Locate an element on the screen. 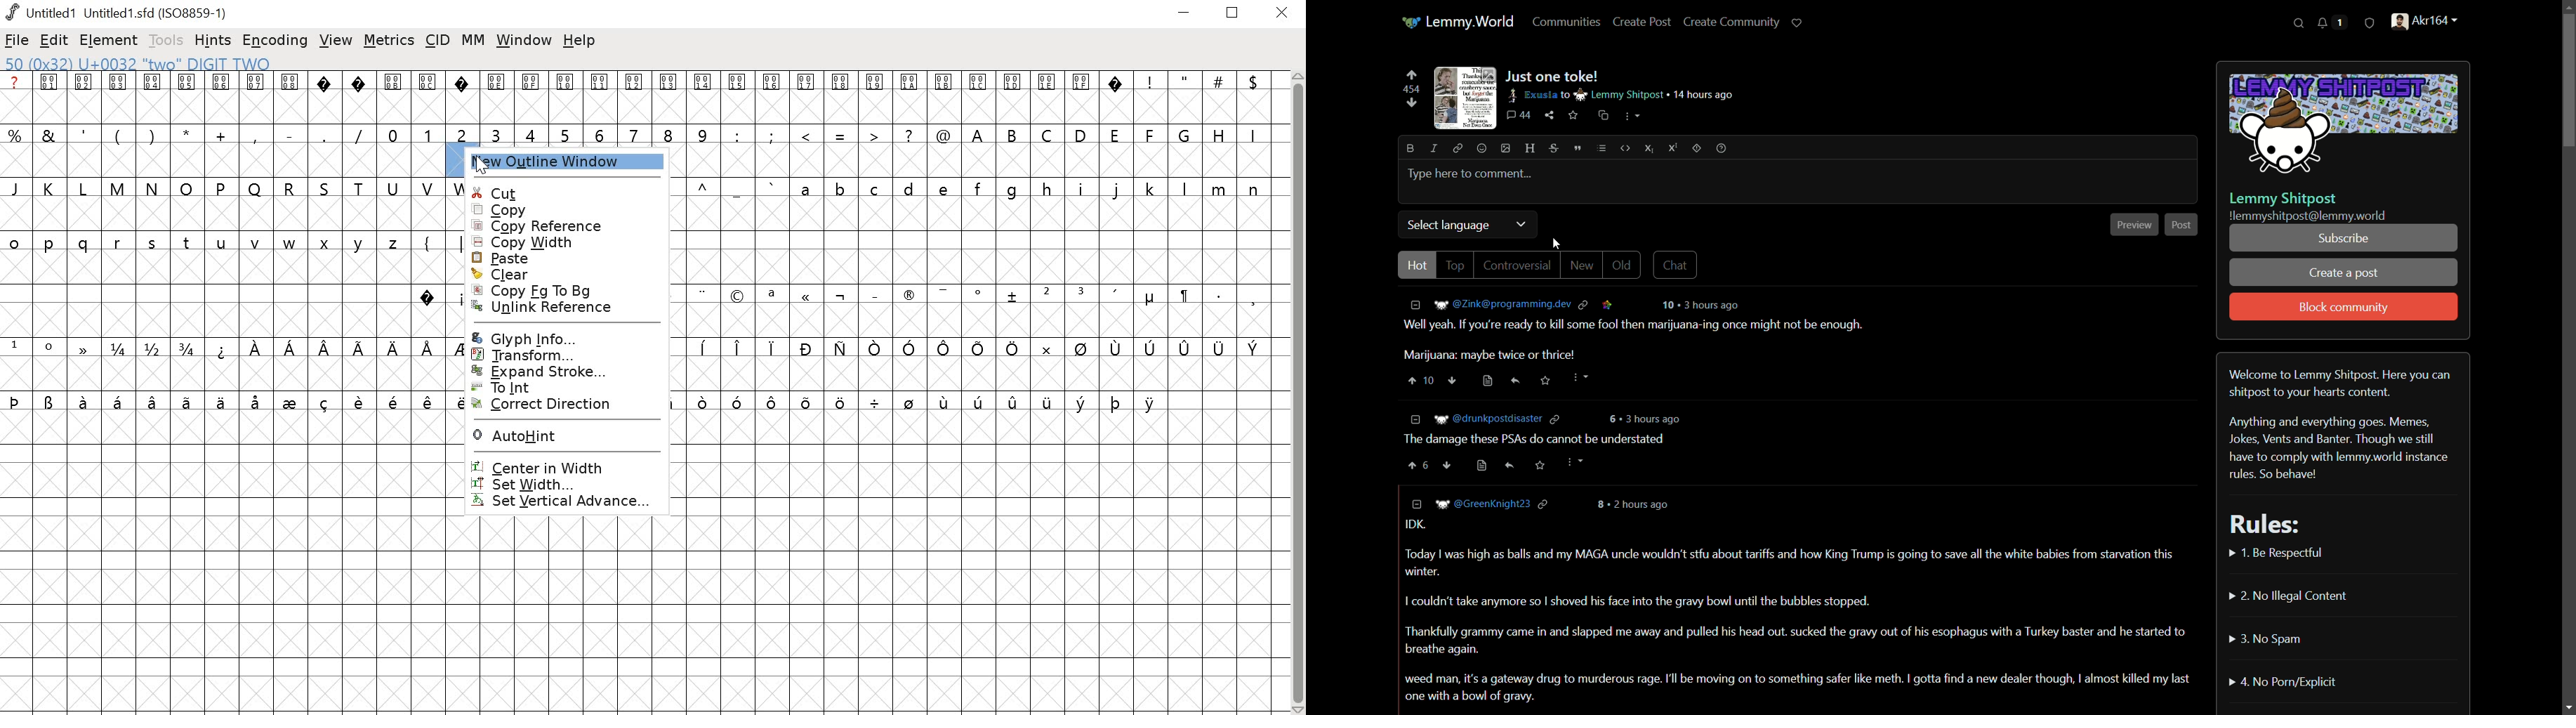 The height and width of the screenshot is (728, 2576). 10 is located at coordinates (1430, 381).